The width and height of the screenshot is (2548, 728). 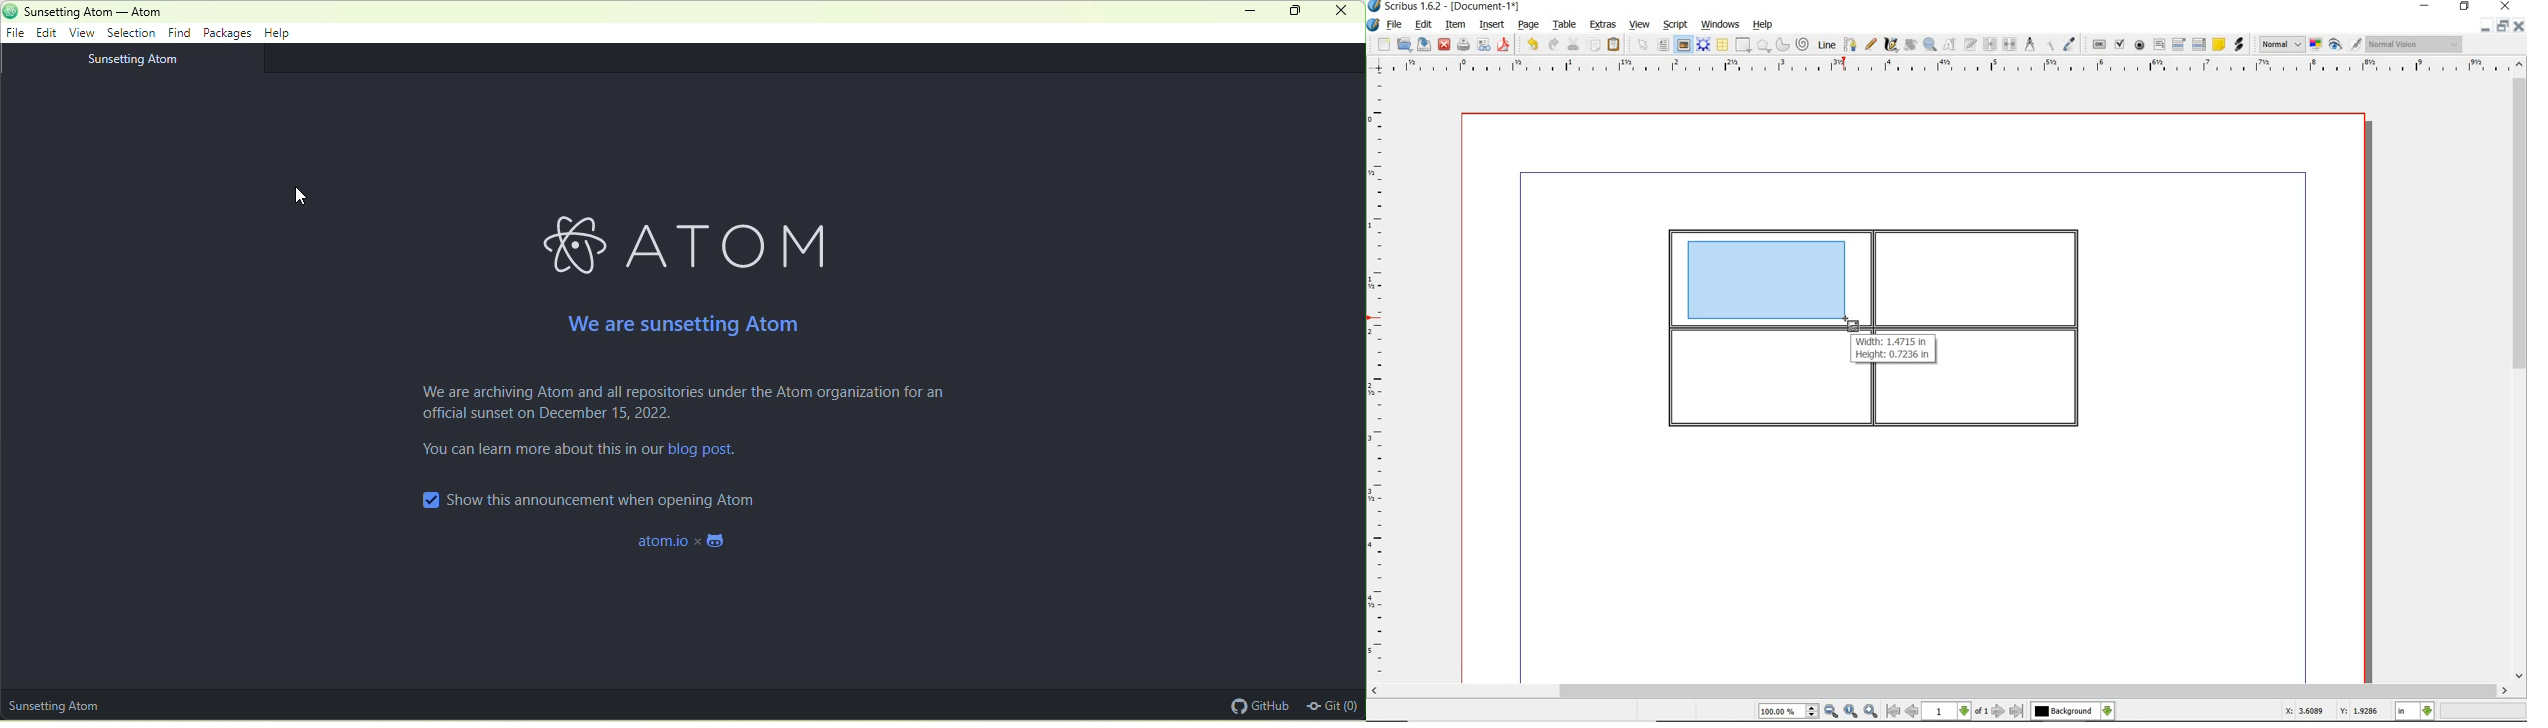 What do you see at coordinates (1894, 349) in the screenshot?
I see `Width: 1.4715 in Height: 0.7236 in` at bounding box center [1894, 349].